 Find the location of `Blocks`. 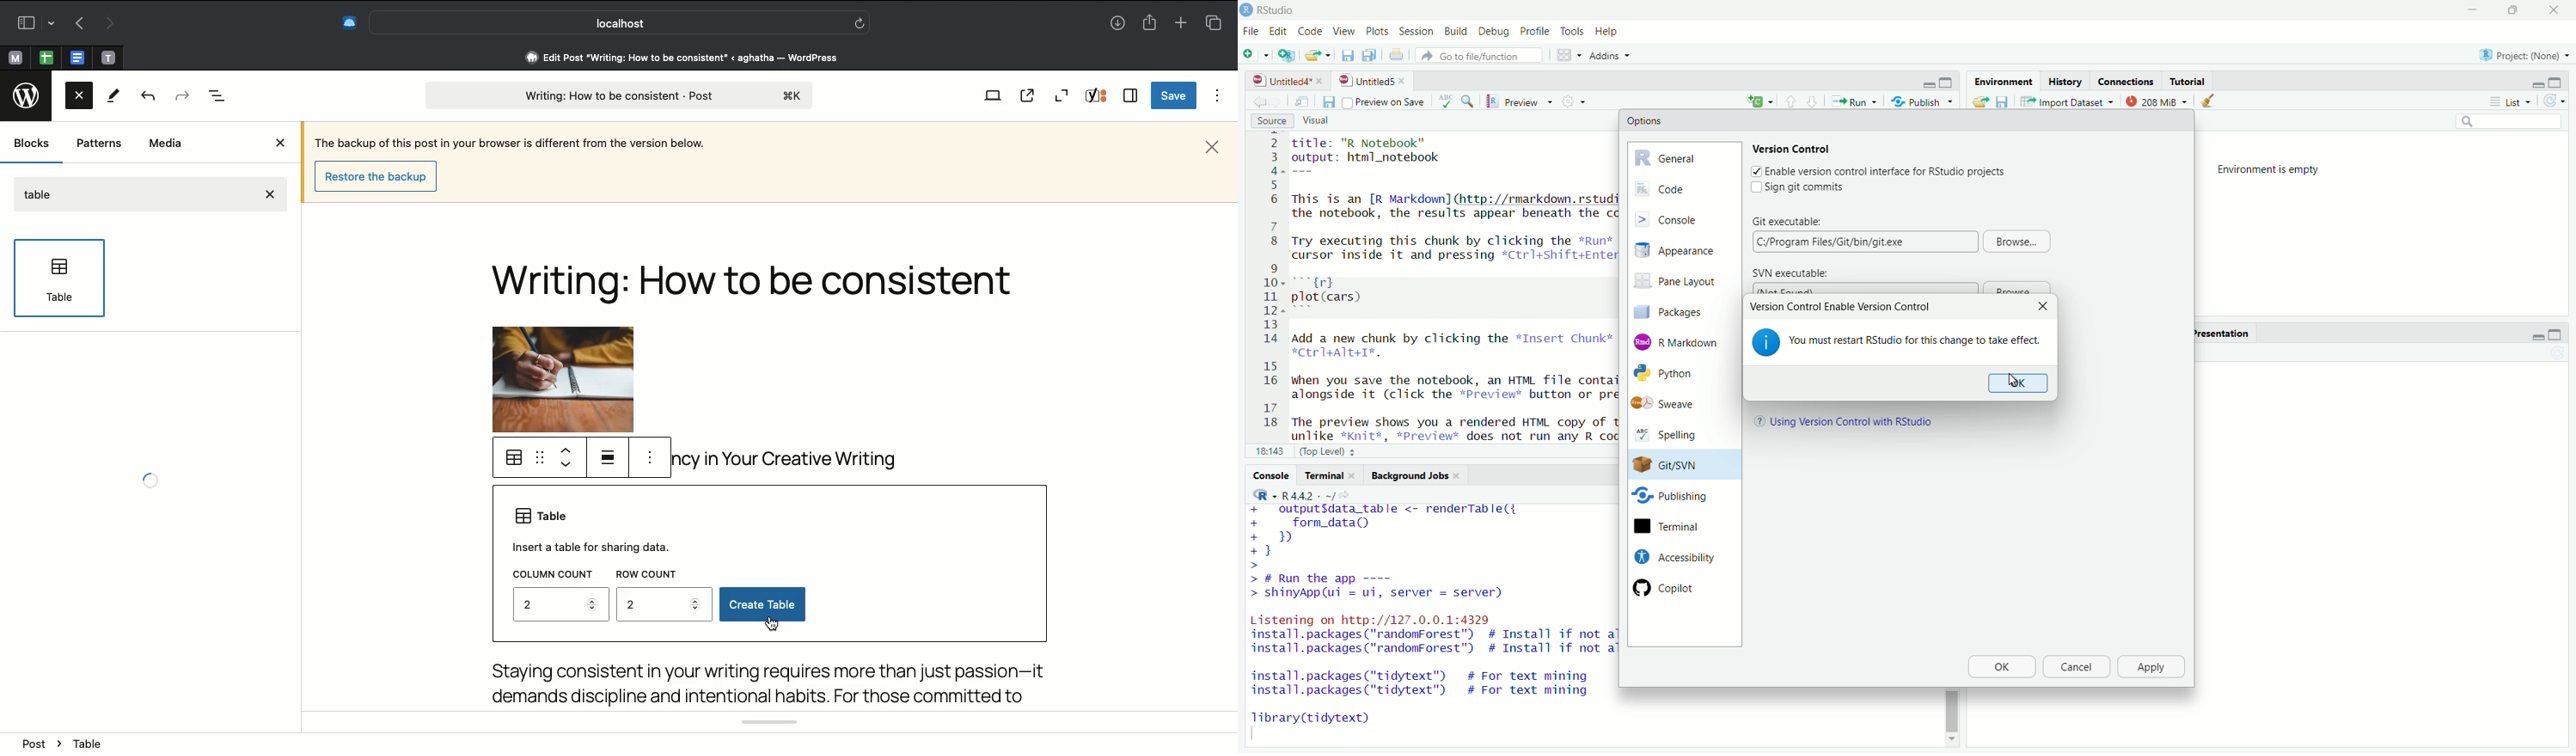

Blocks is located at coordinates (33, 143).